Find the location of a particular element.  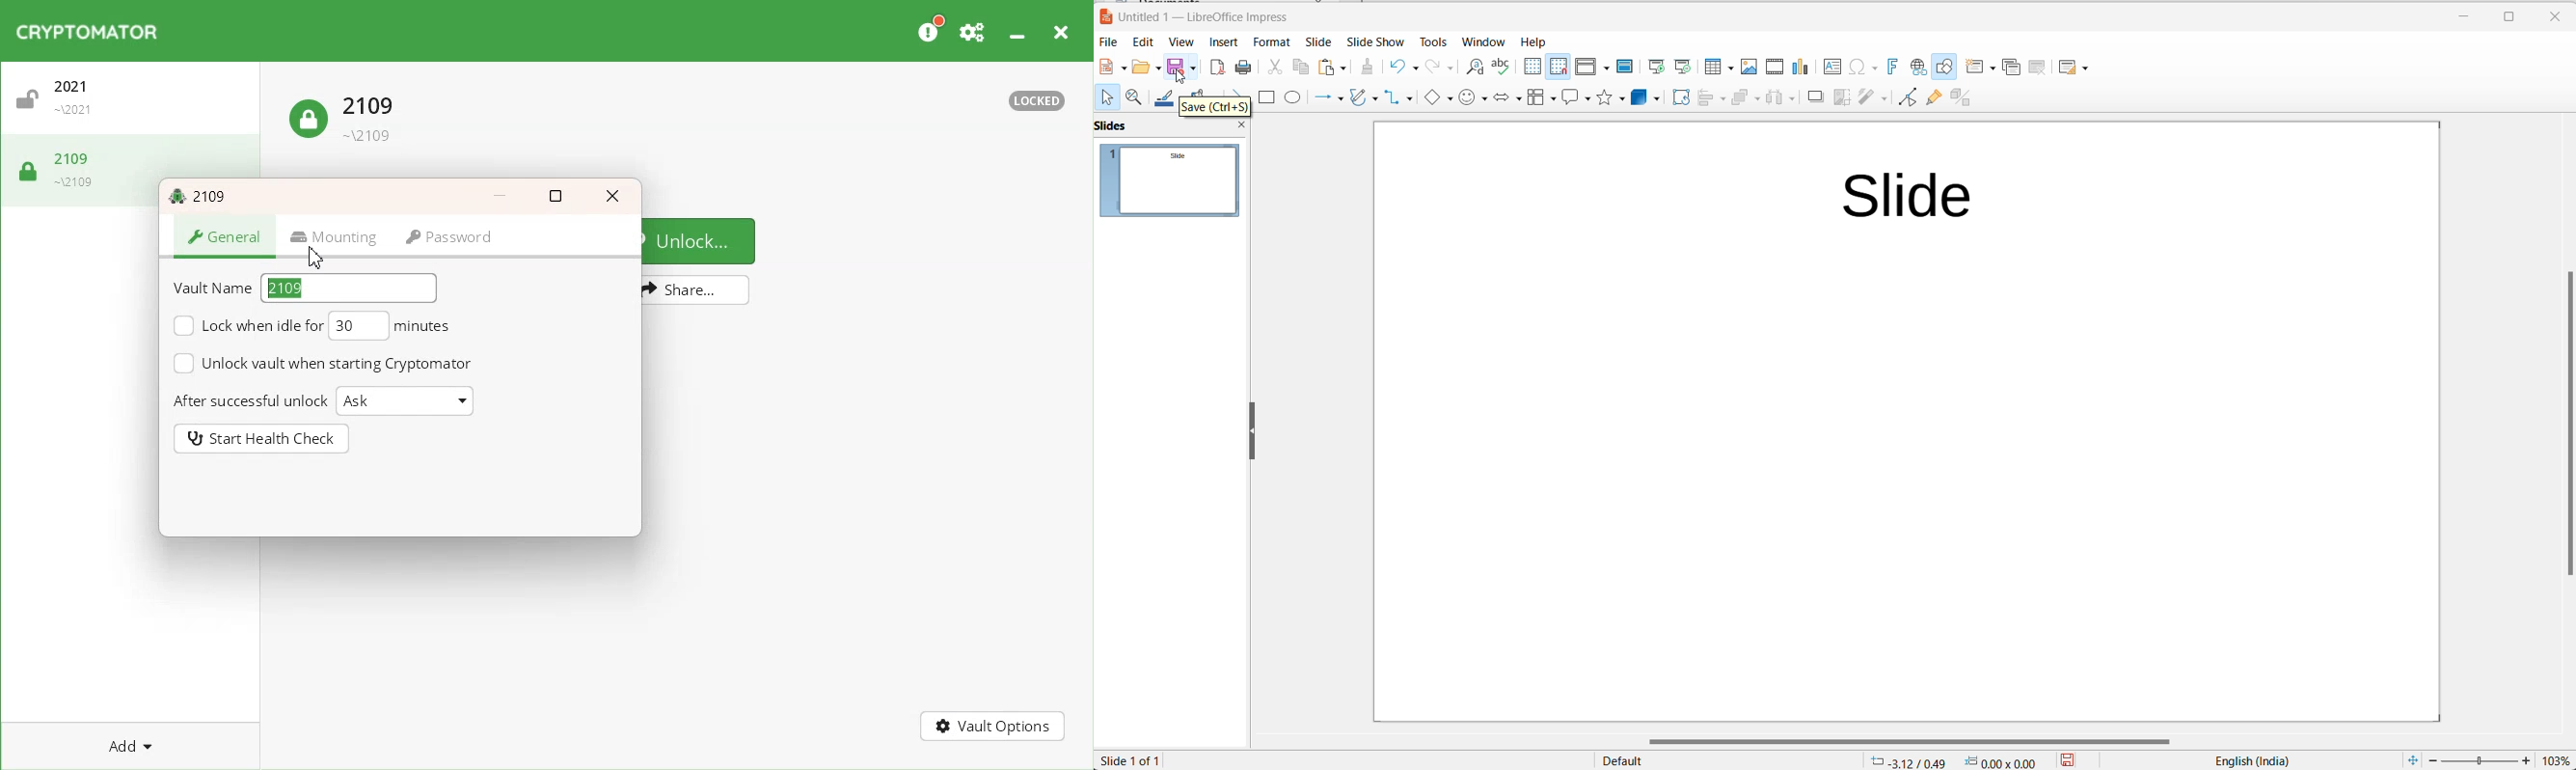

close is located at coordinates (1238, 127).